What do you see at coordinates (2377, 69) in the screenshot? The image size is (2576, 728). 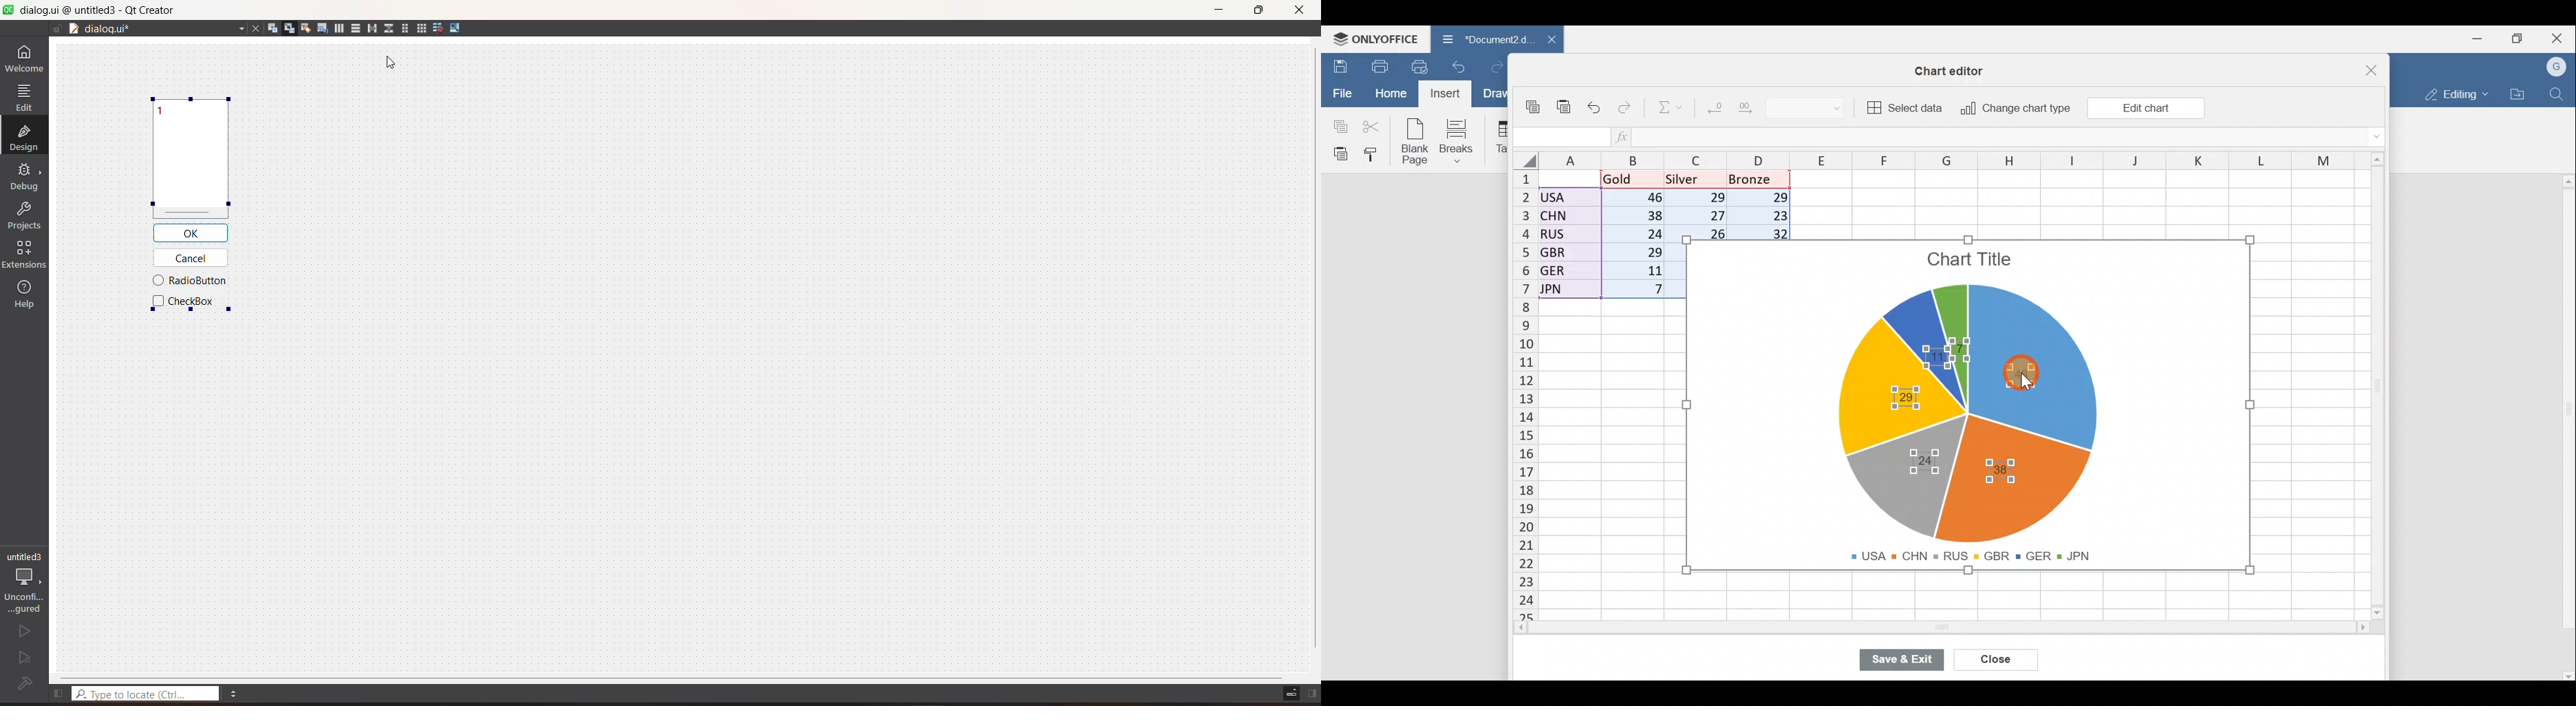 I see `Close` at bounding box center [2377, 69].